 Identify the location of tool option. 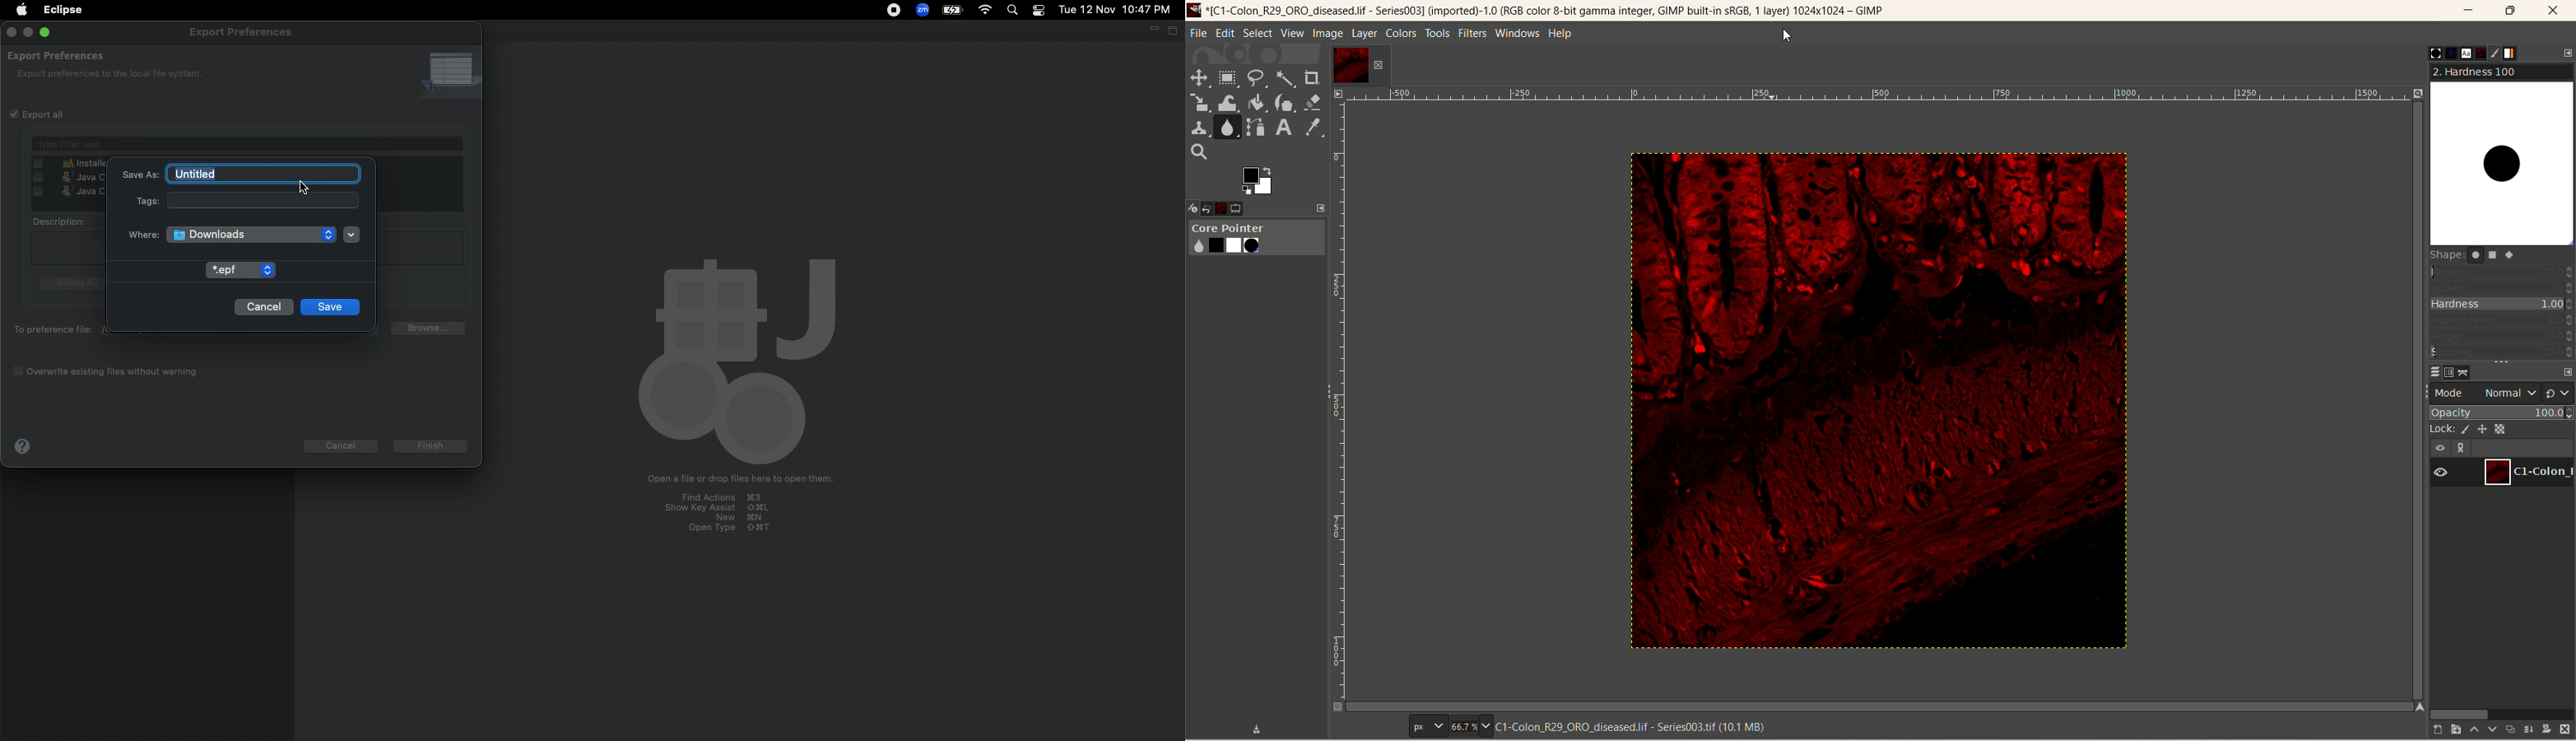
(1250, 210).